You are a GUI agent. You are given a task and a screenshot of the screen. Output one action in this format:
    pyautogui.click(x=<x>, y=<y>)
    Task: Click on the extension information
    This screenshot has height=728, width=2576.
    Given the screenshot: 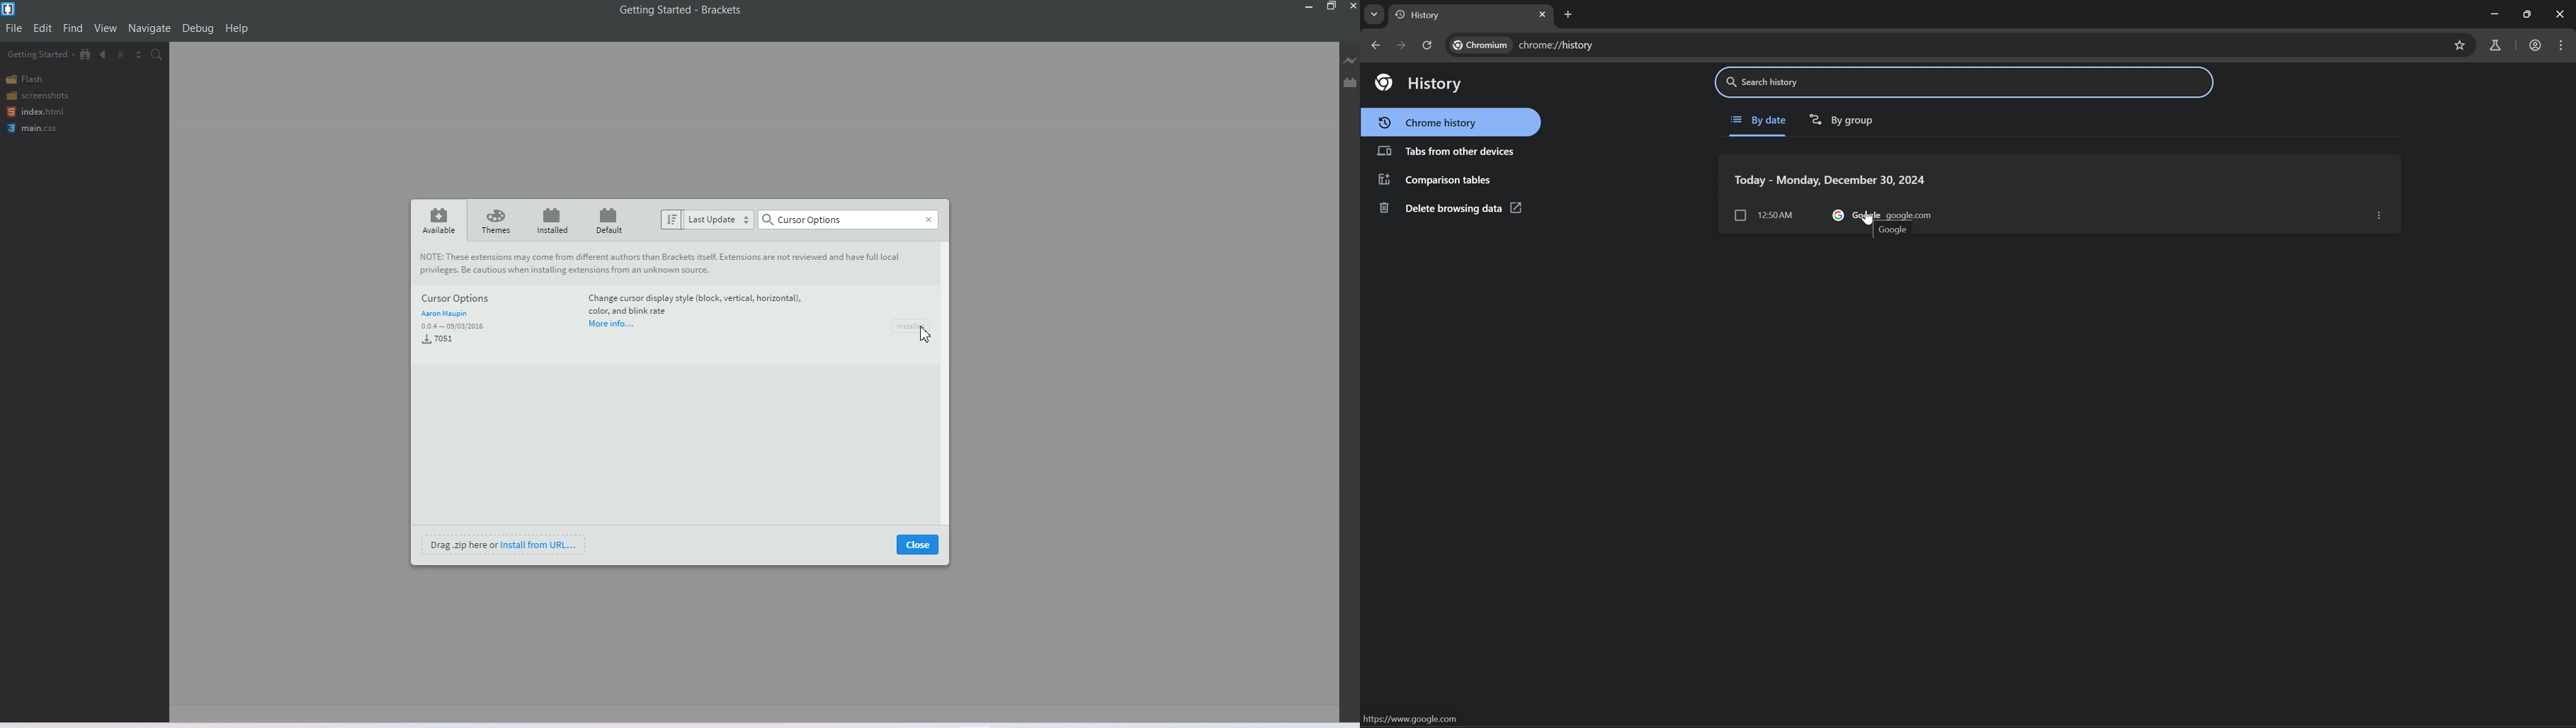 What is the action you would take?
    pyautogui.click(x=694, y=305)
    